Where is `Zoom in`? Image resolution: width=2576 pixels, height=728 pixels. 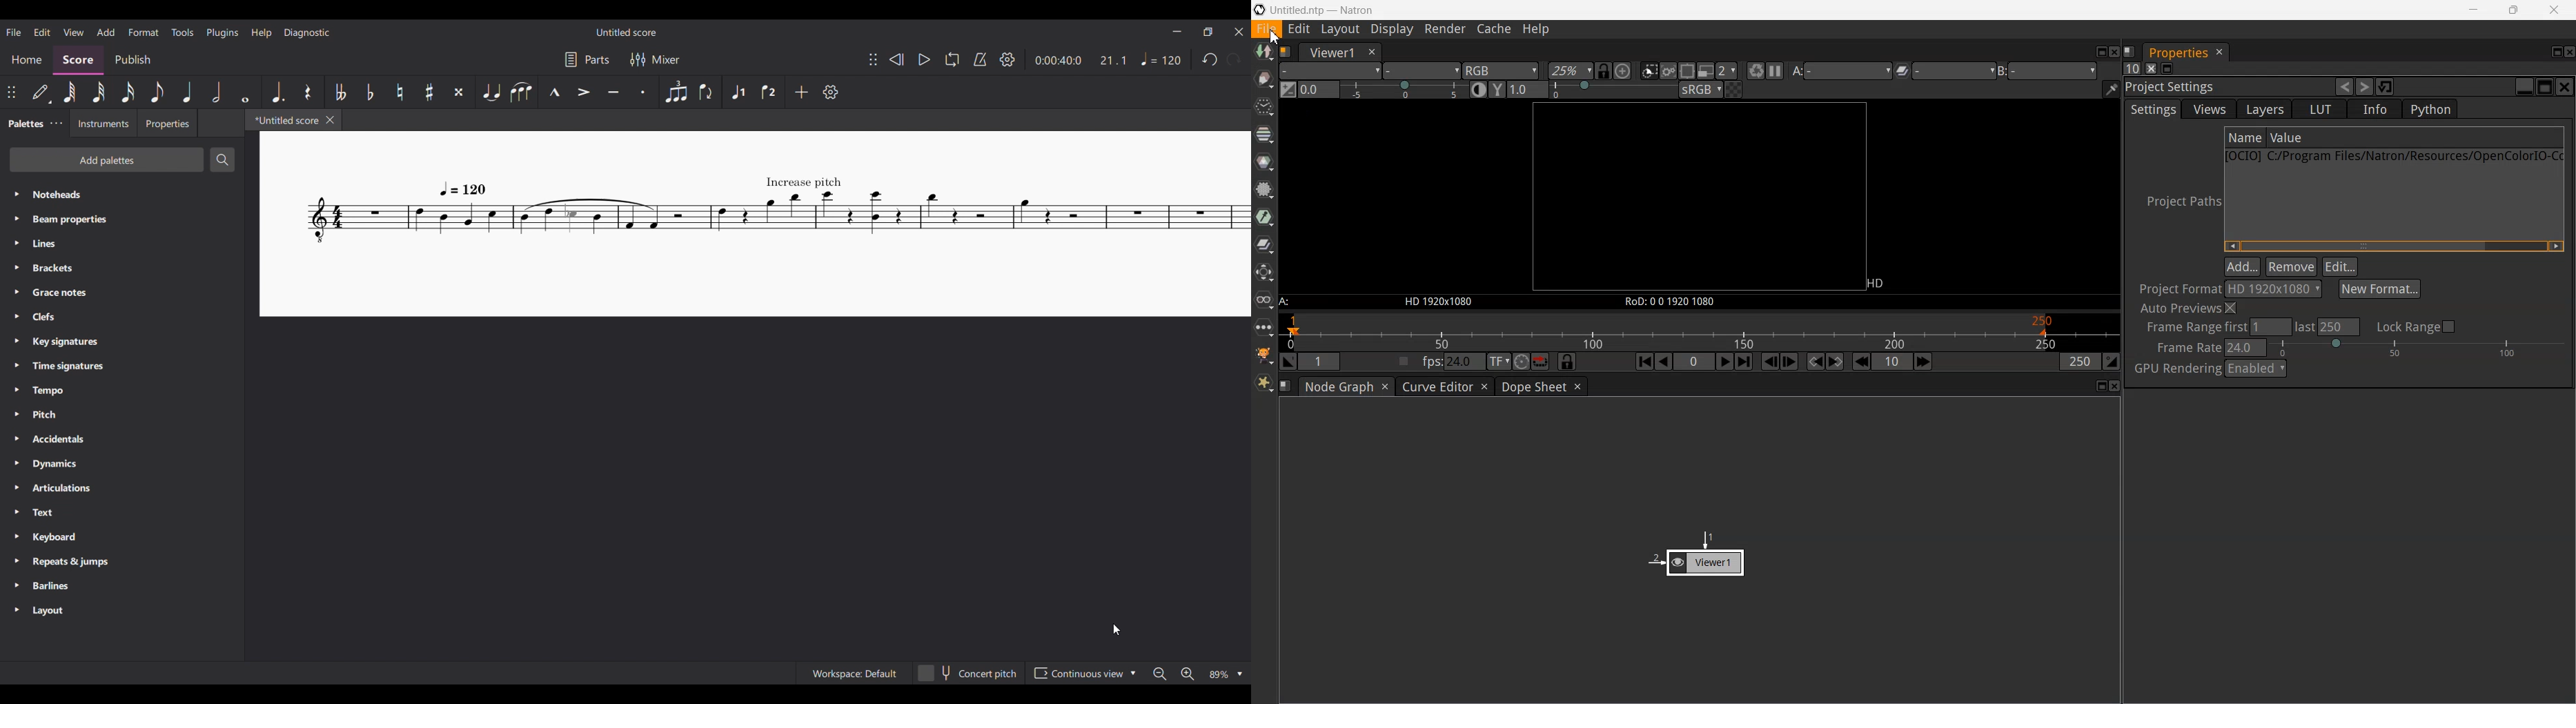
Zoom in is located at coordinates (1187, 674).